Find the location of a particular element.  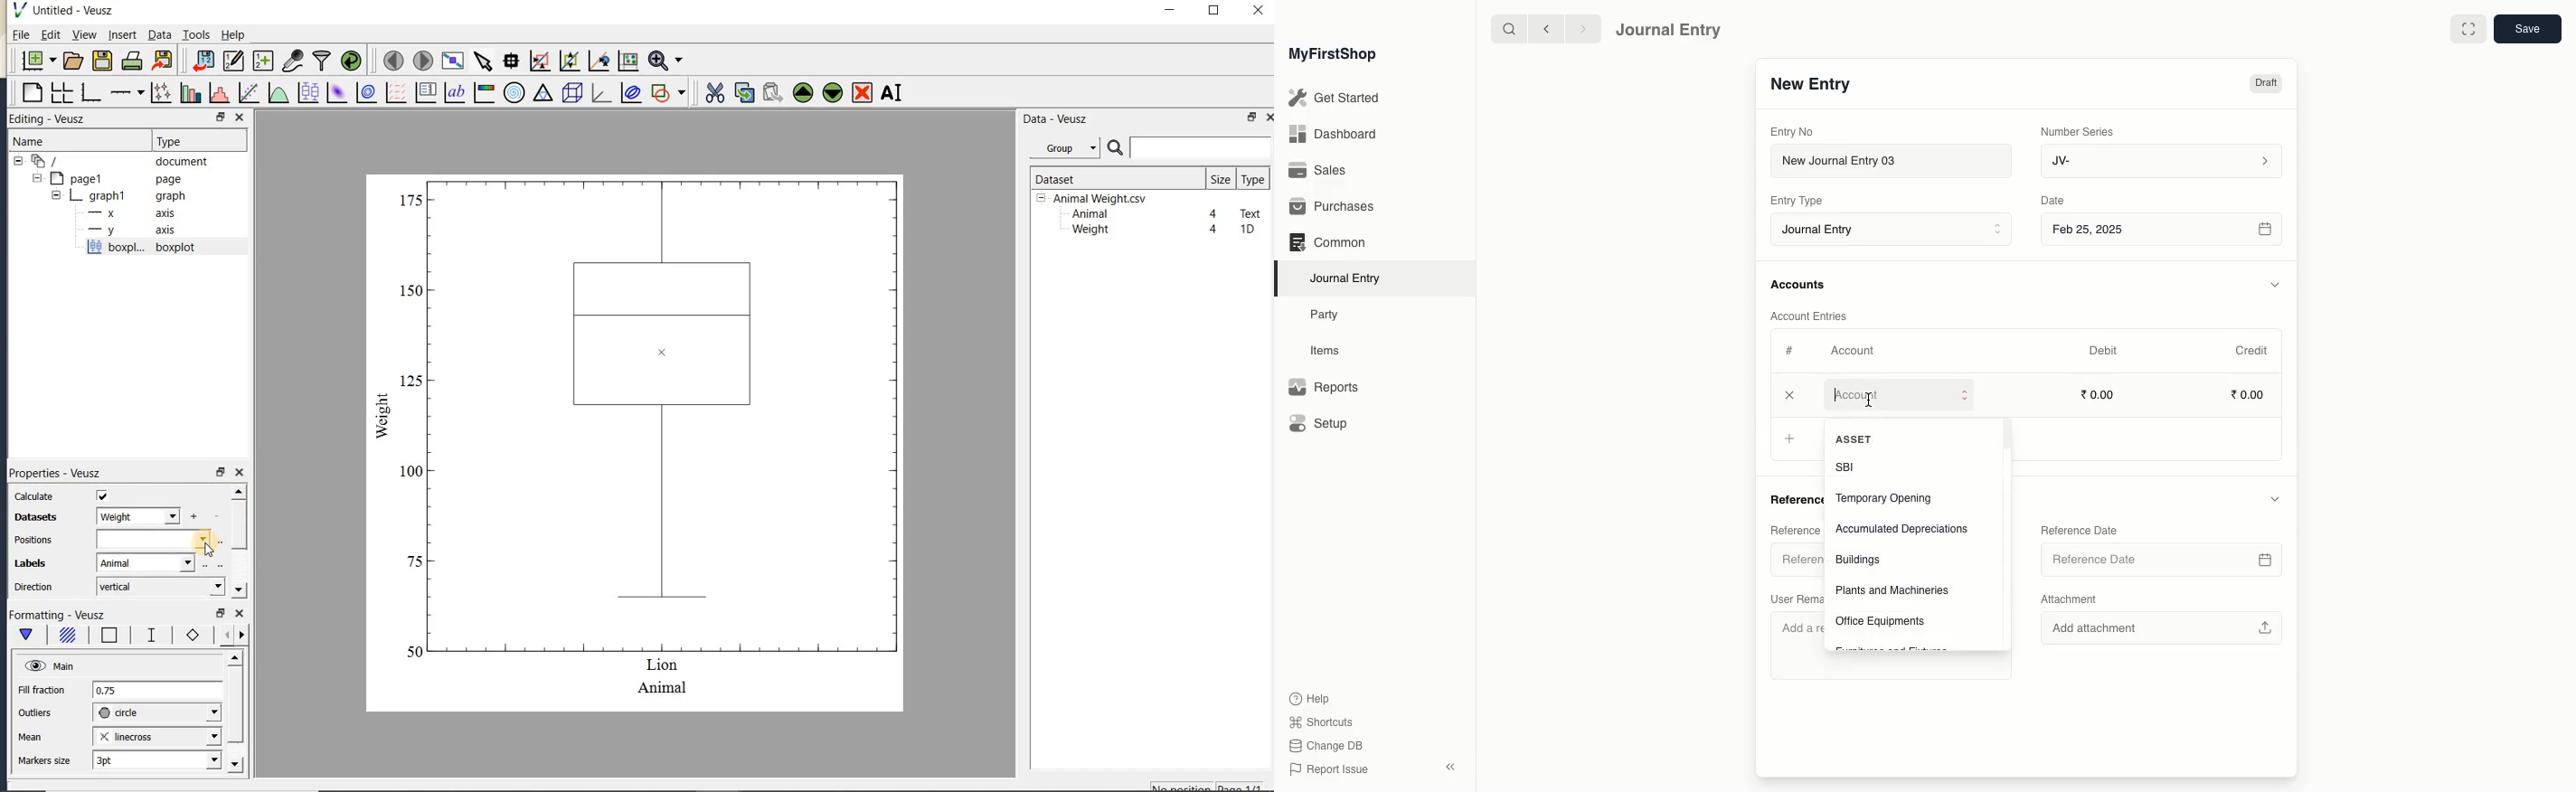

Attachment is located at coordinates (2069, 599).